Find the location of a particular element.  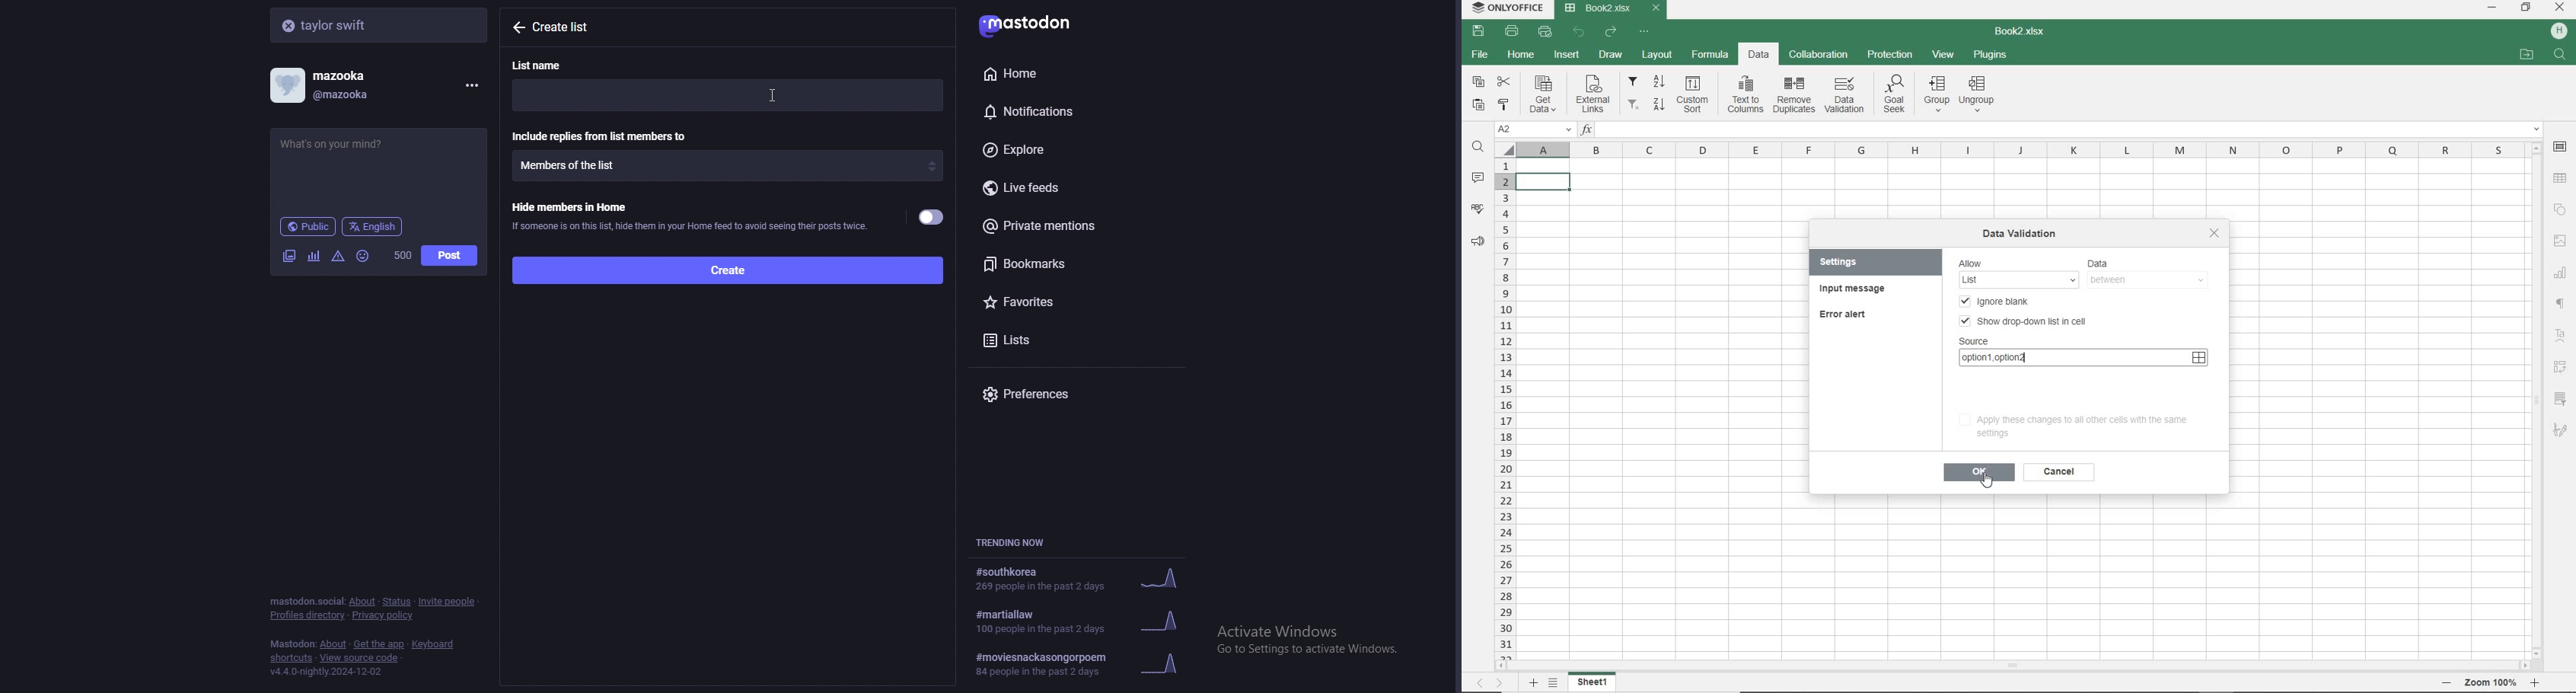

image is located at coordinates (289, 256).